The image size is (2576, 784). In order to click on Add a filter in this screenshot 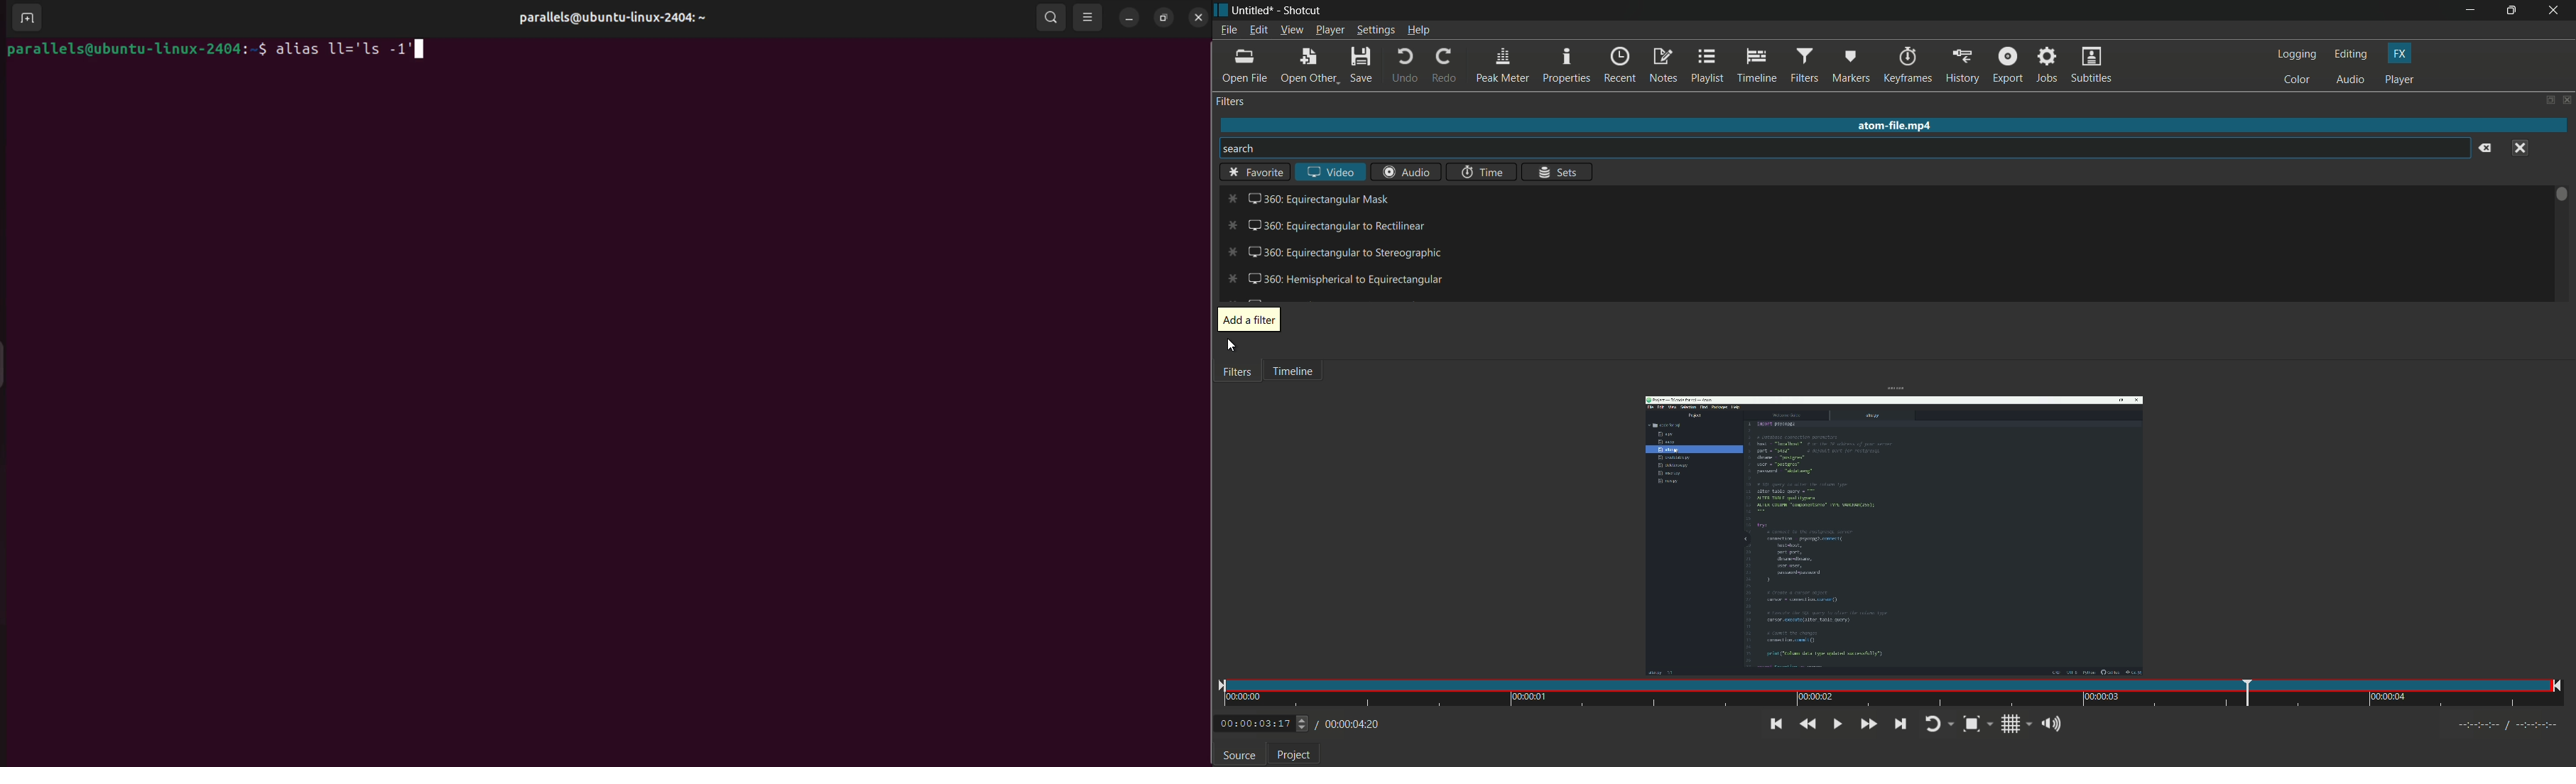, I will do `click(1249, 316)`.